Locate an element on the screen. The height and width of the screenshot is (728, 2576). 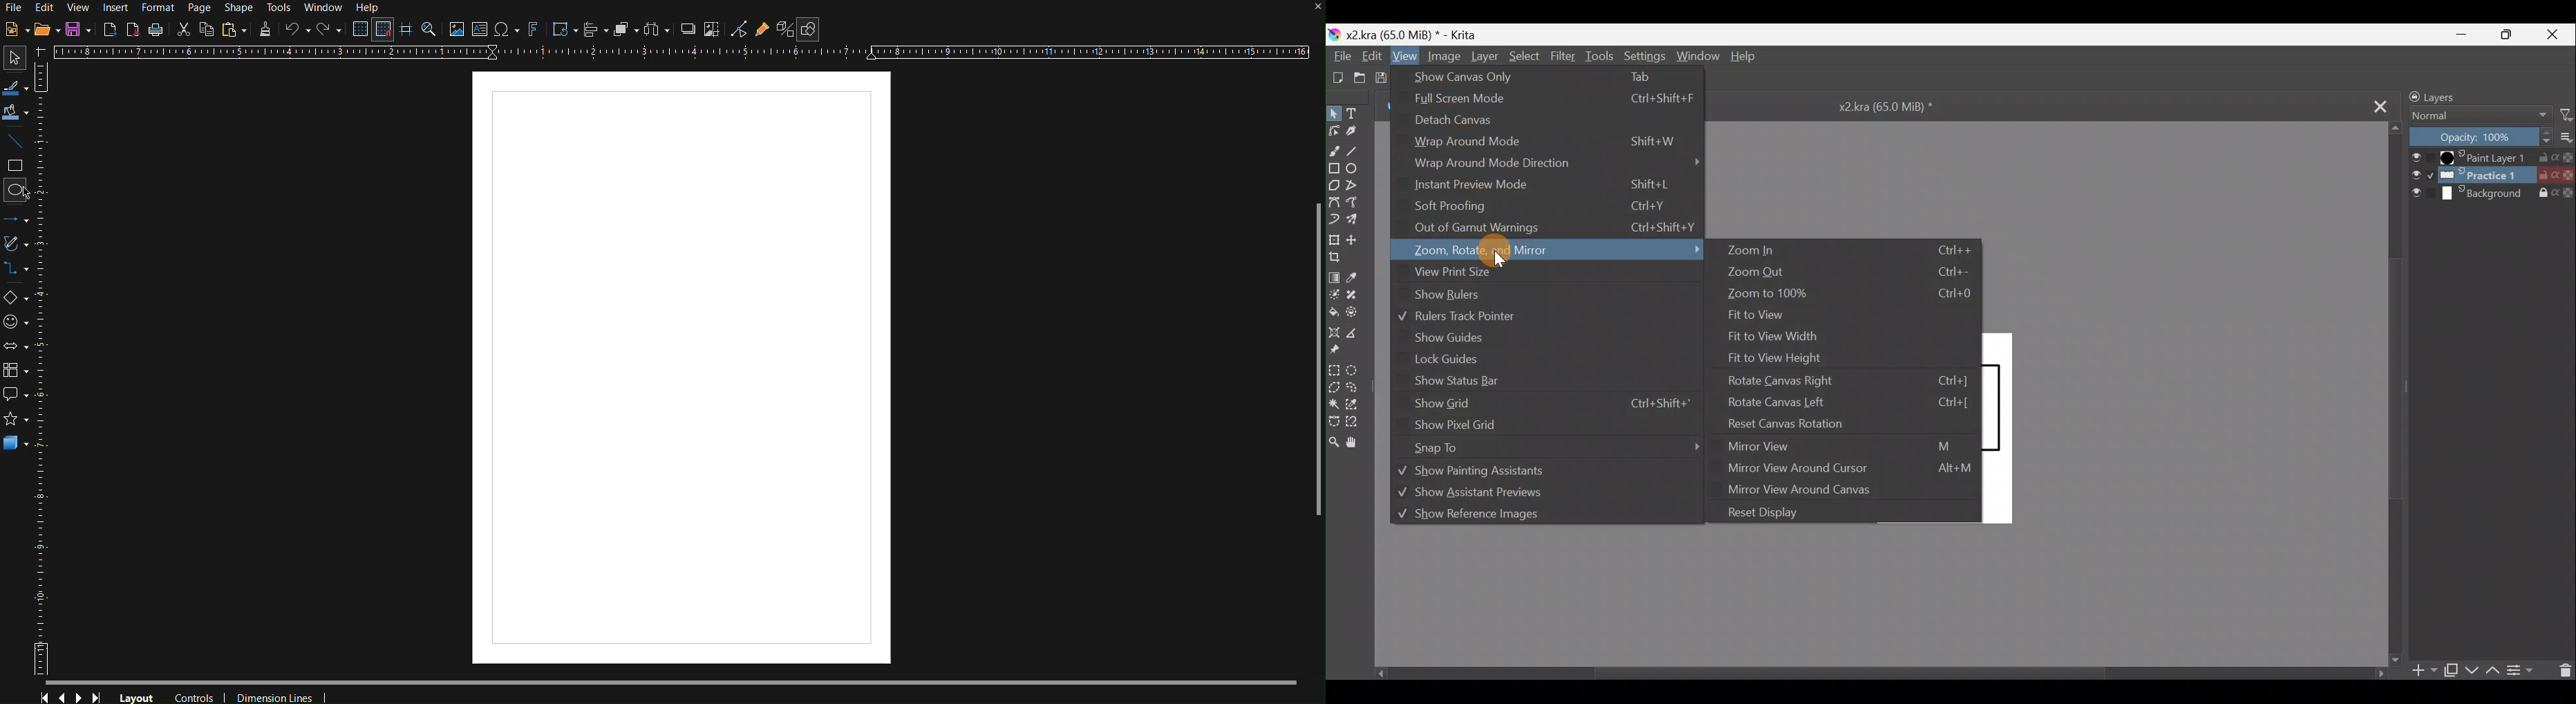
View print size is located at coordinates (1451, 272).